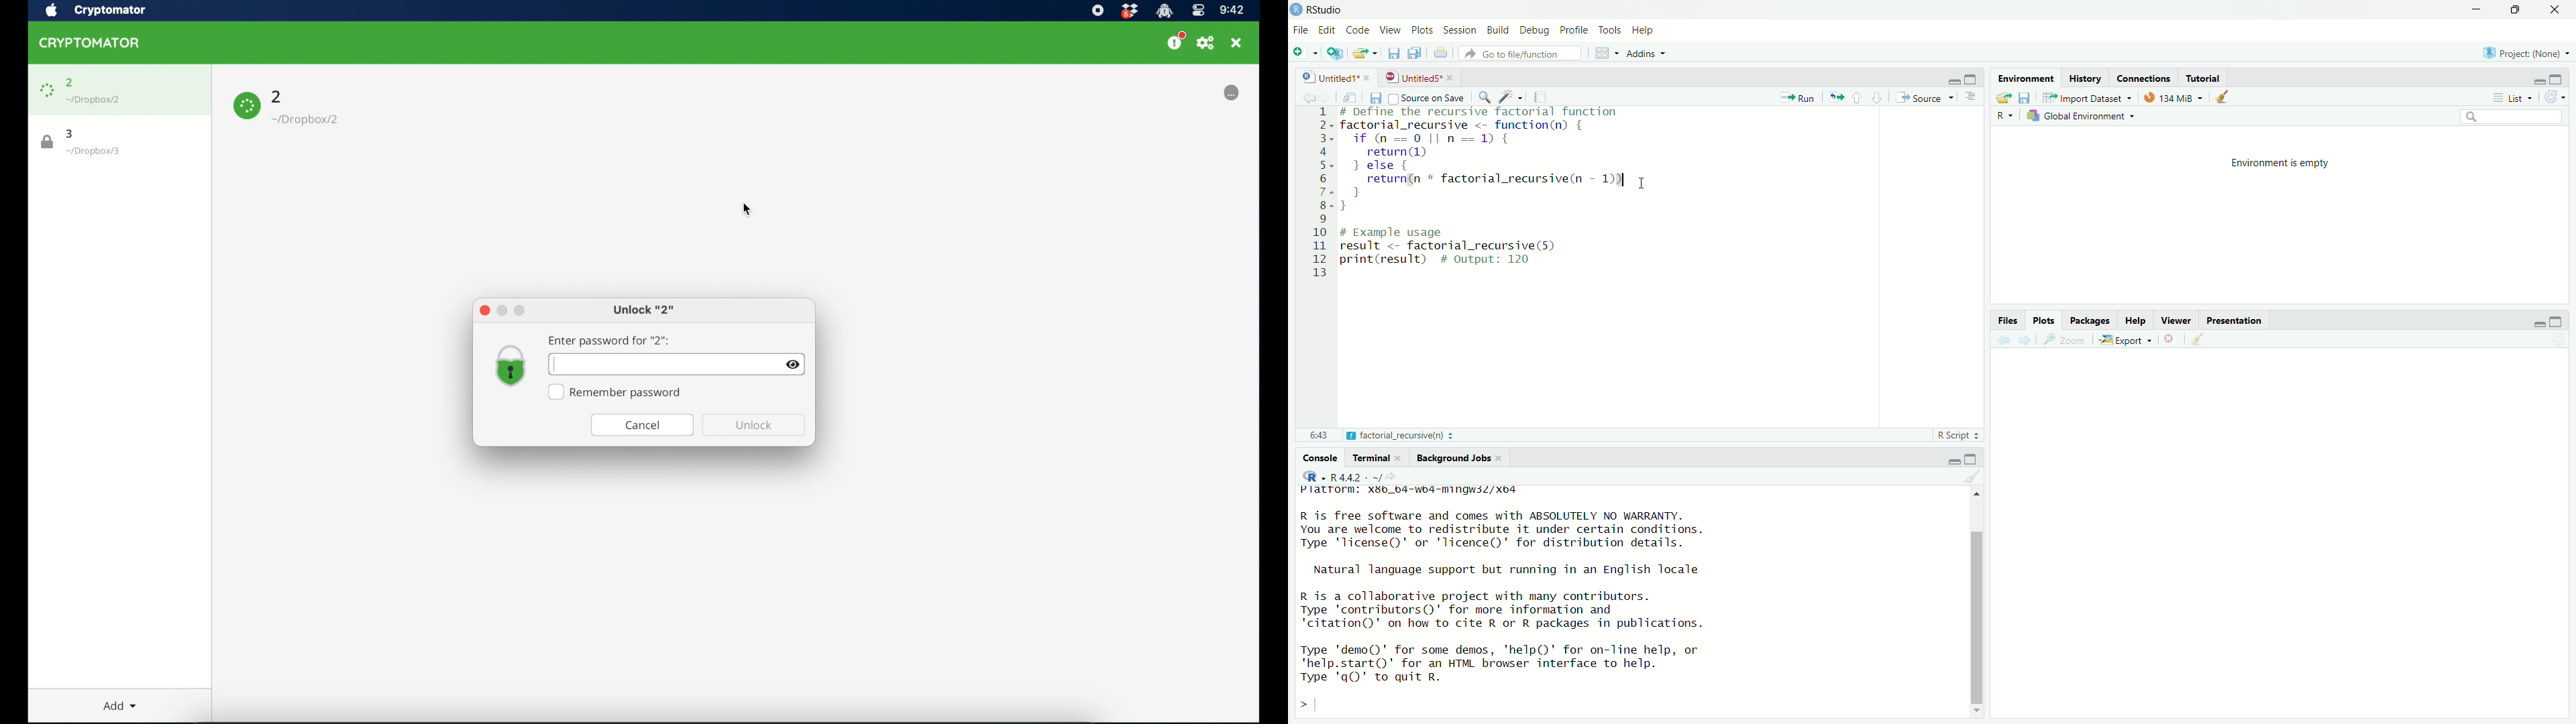  I want to click on Source, so click(1923, 97).